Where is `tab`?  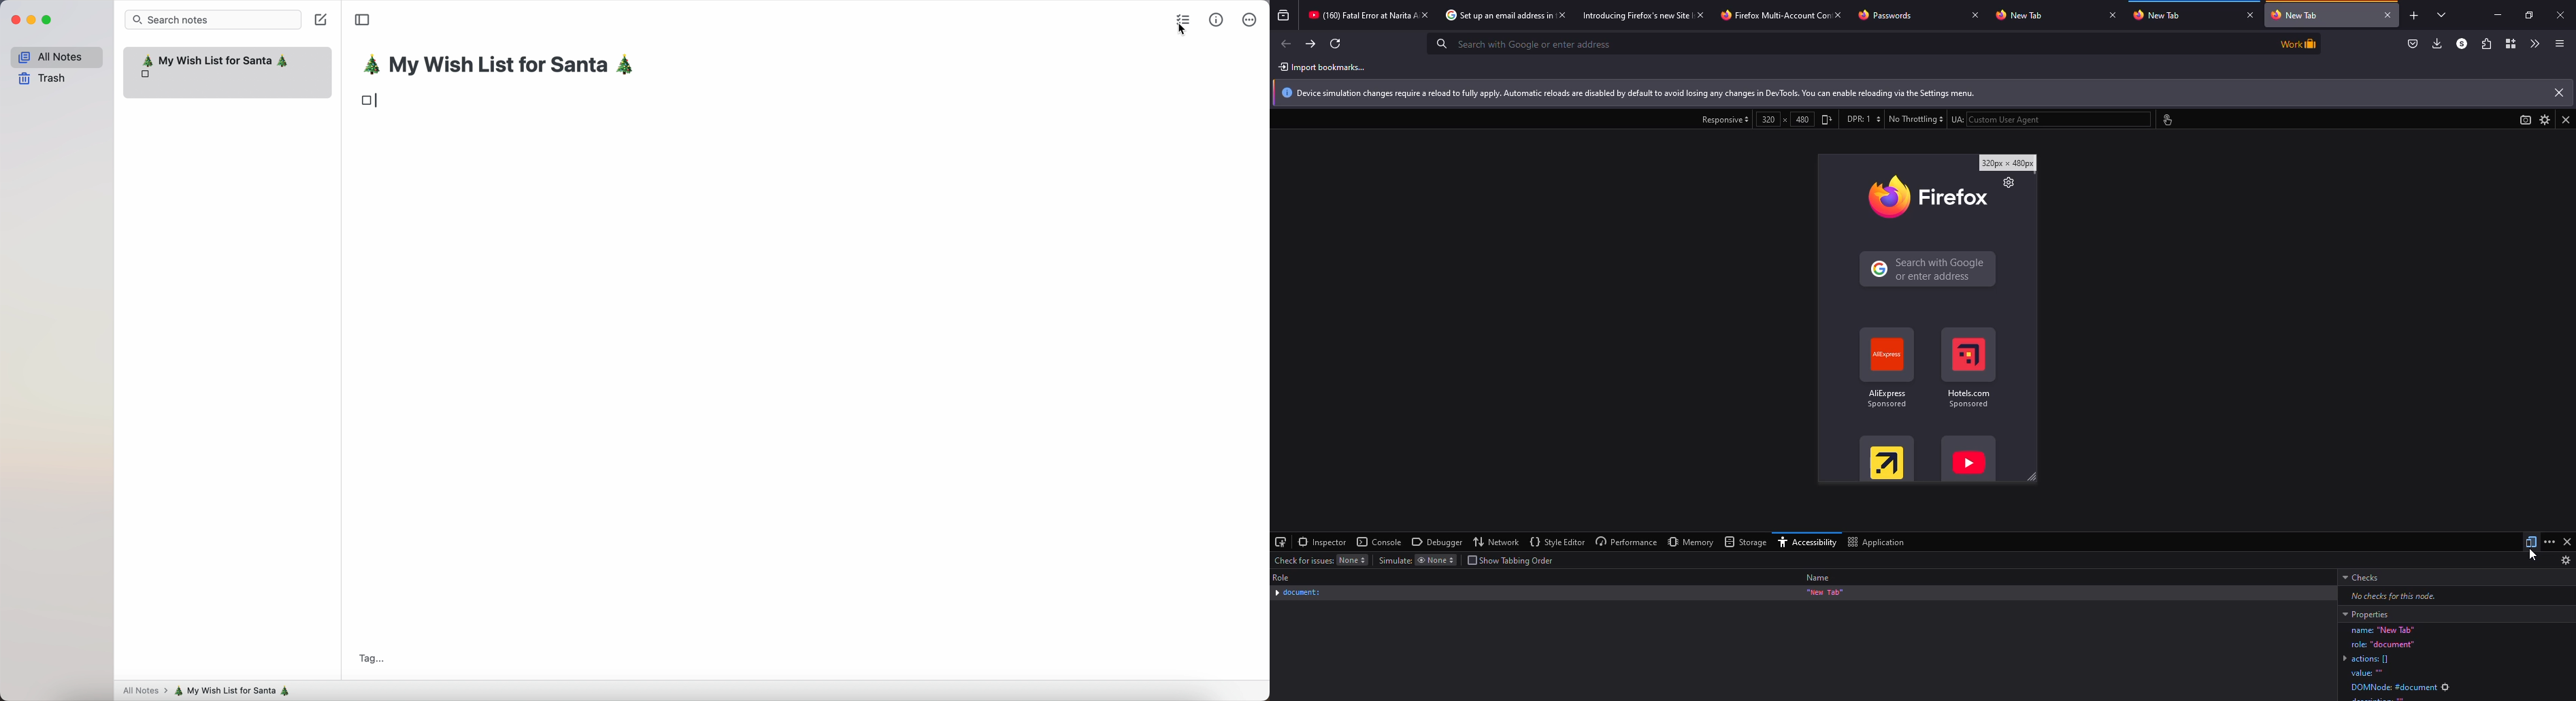
tab is located at coordinates (1358, 15).